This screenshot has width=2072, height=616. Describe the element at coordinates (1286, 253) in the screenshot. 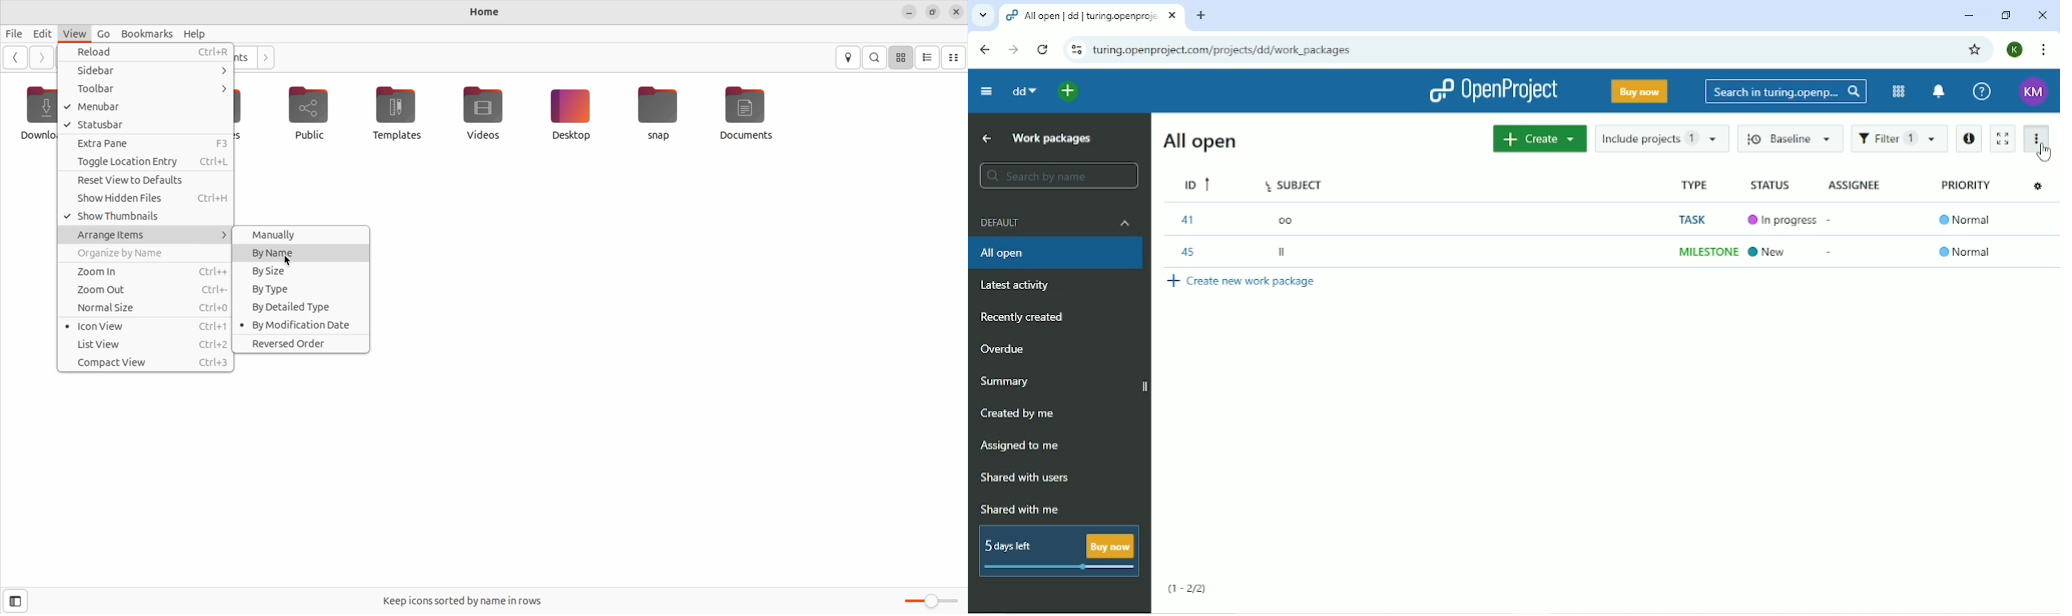

I see `II` at that location.